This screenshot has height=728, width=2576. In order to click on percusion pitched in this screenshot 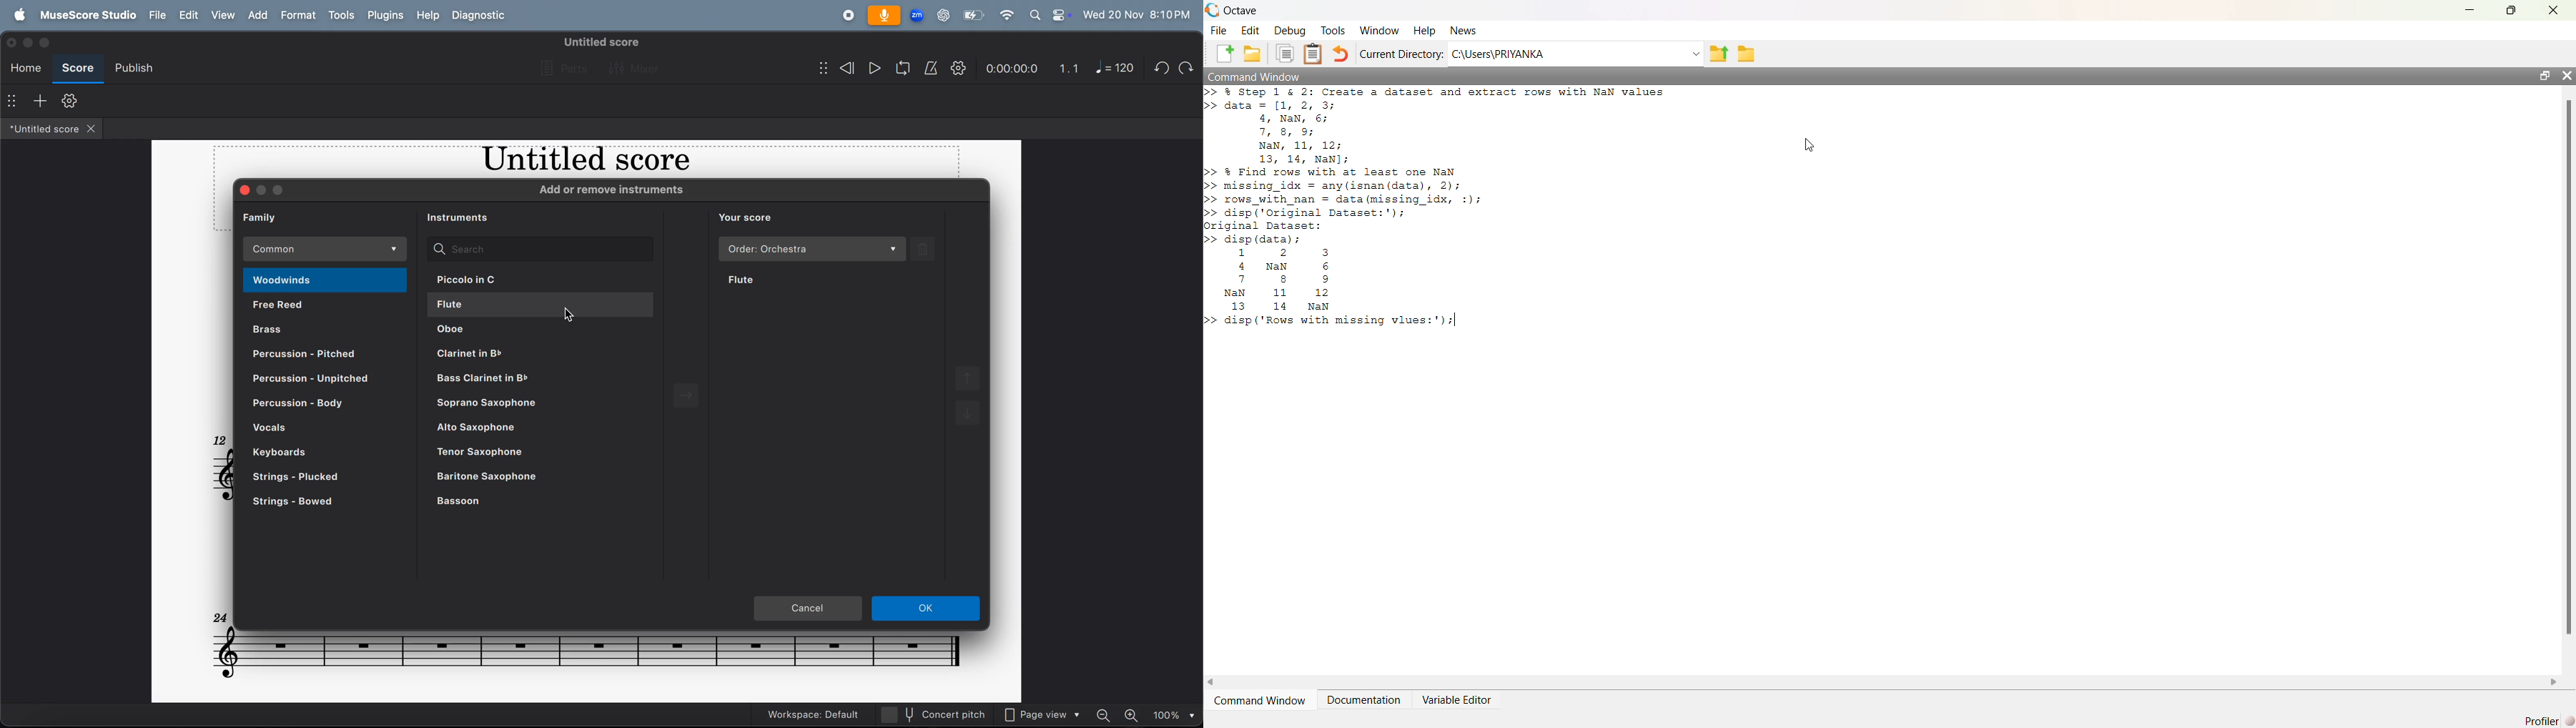, I will do `click(315, 355)`.